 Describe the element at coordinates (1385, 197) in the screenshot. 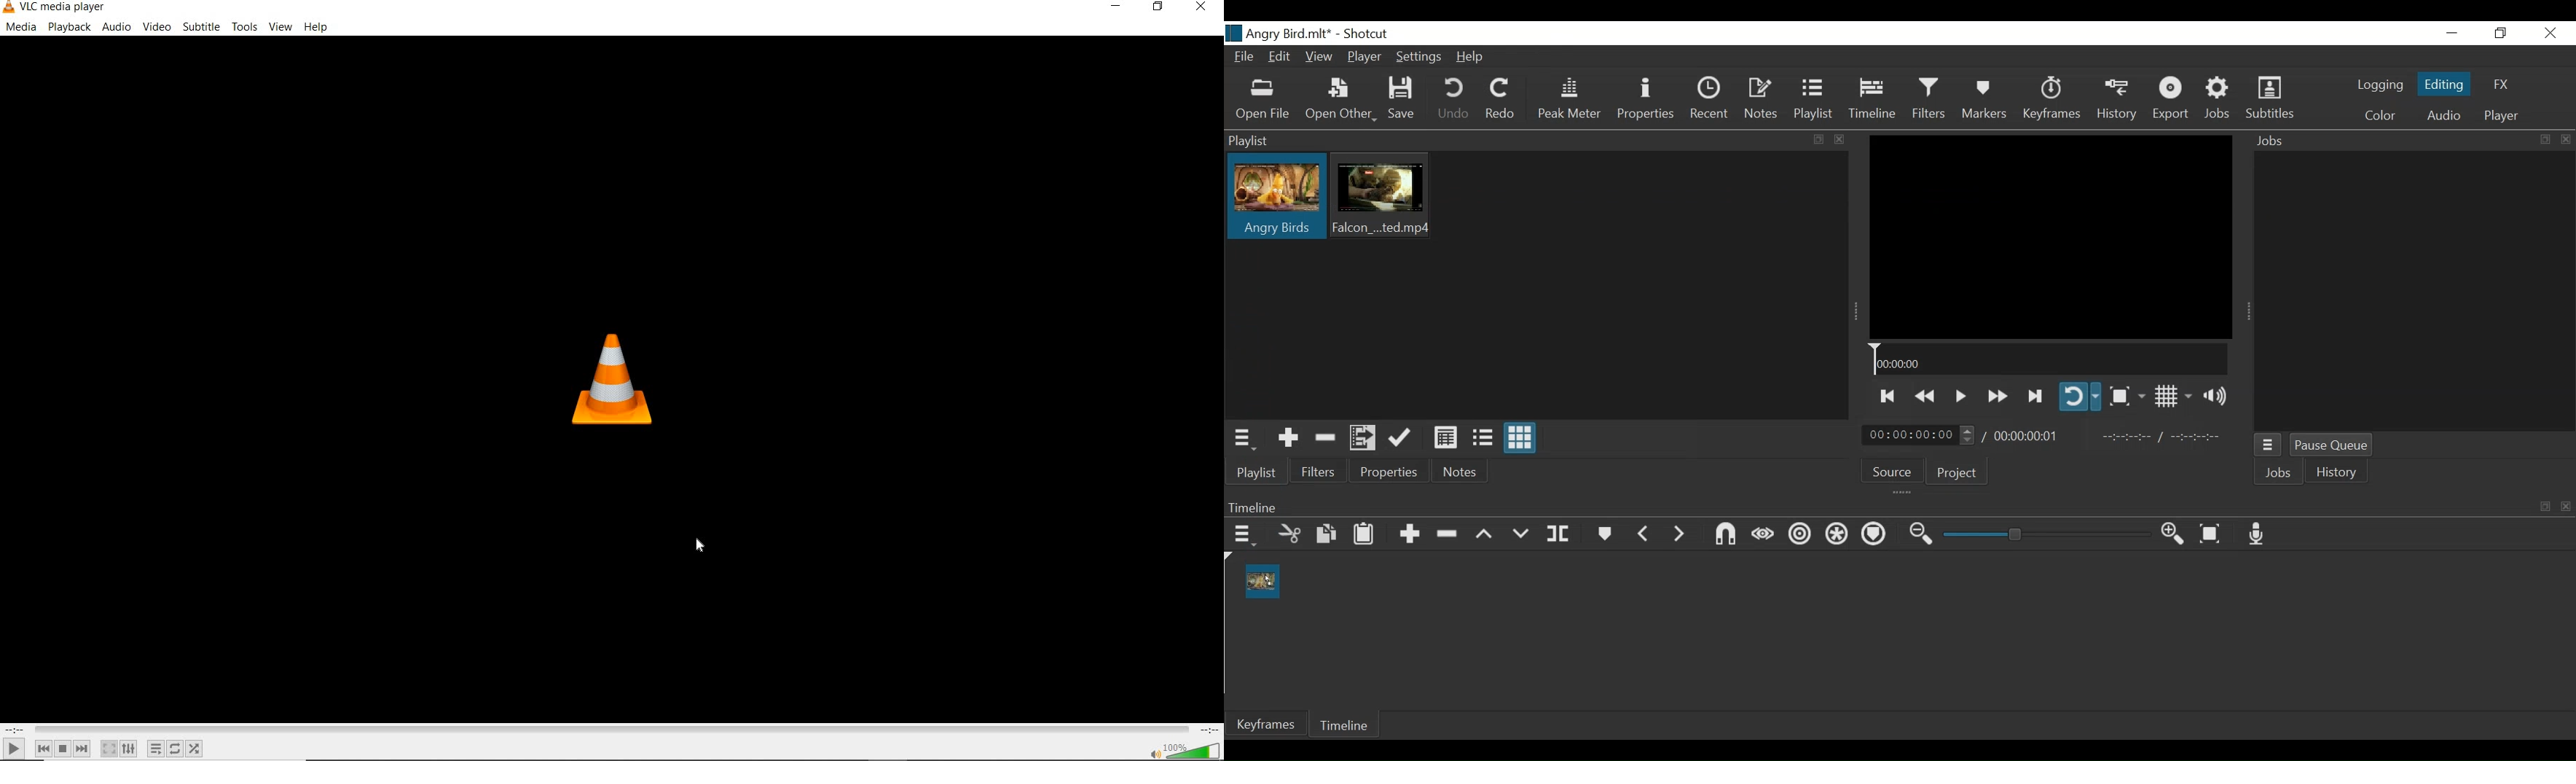

I see `Clip` at that location.